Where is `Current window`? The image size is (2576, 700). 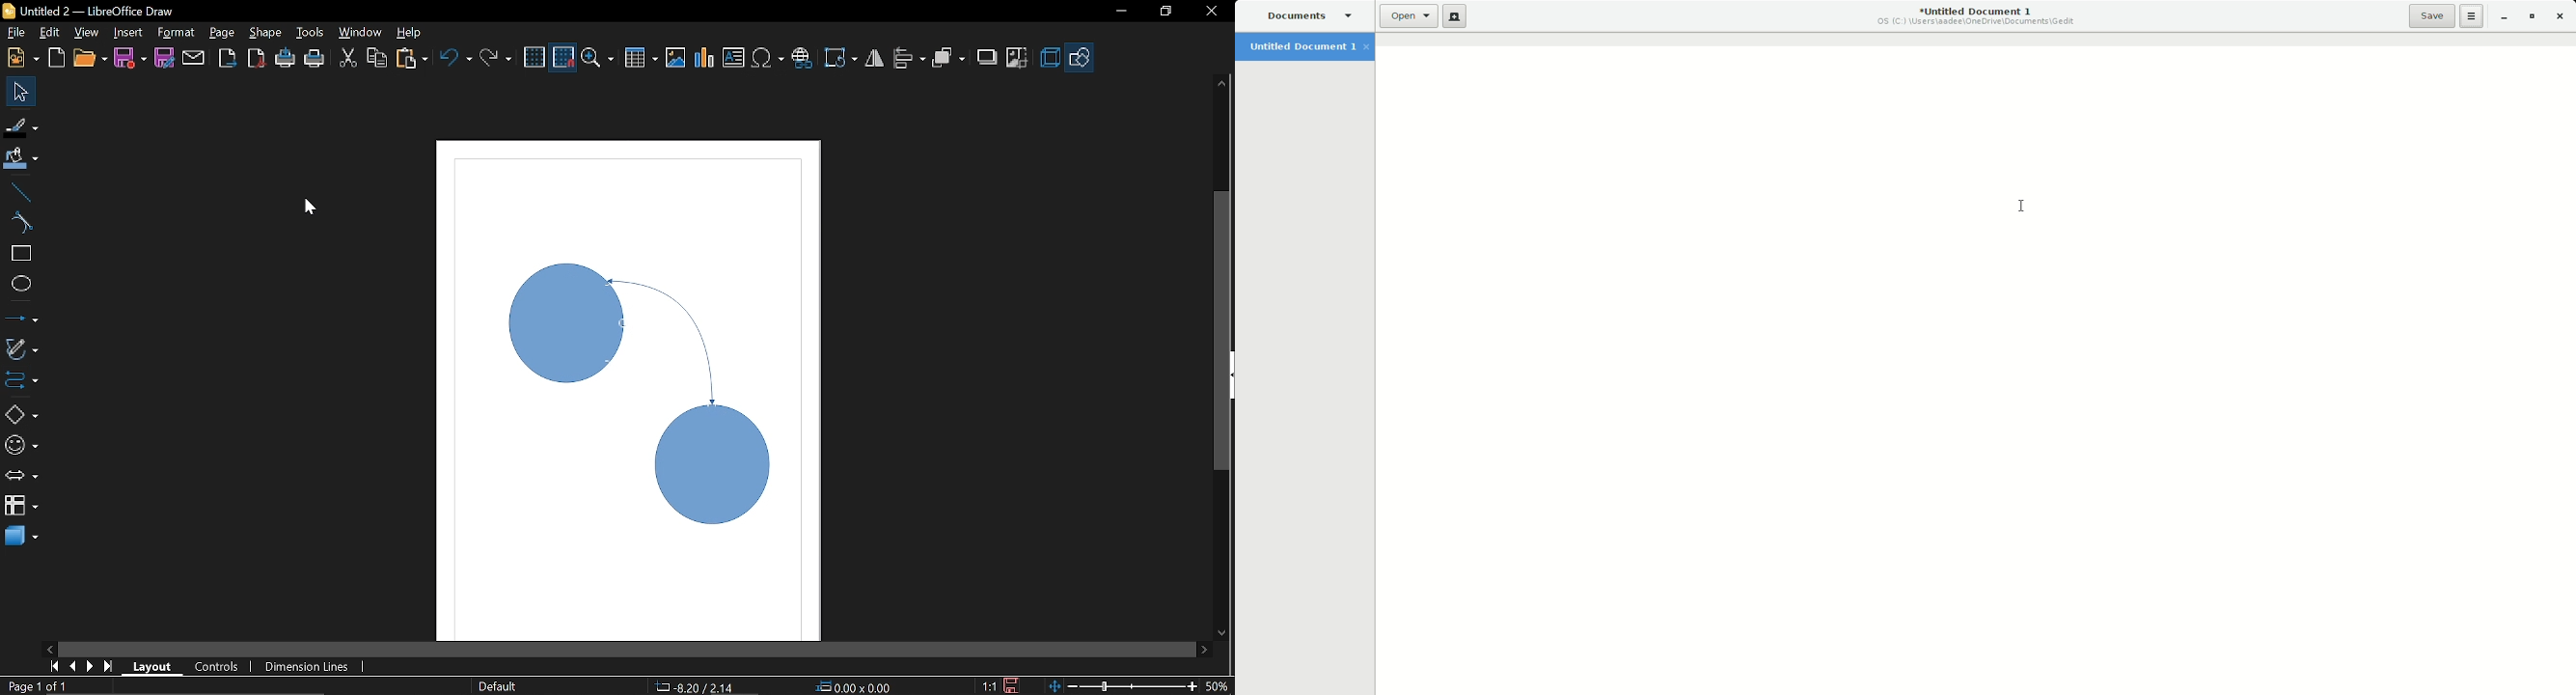
Current window is located at coordinates (89, 11).